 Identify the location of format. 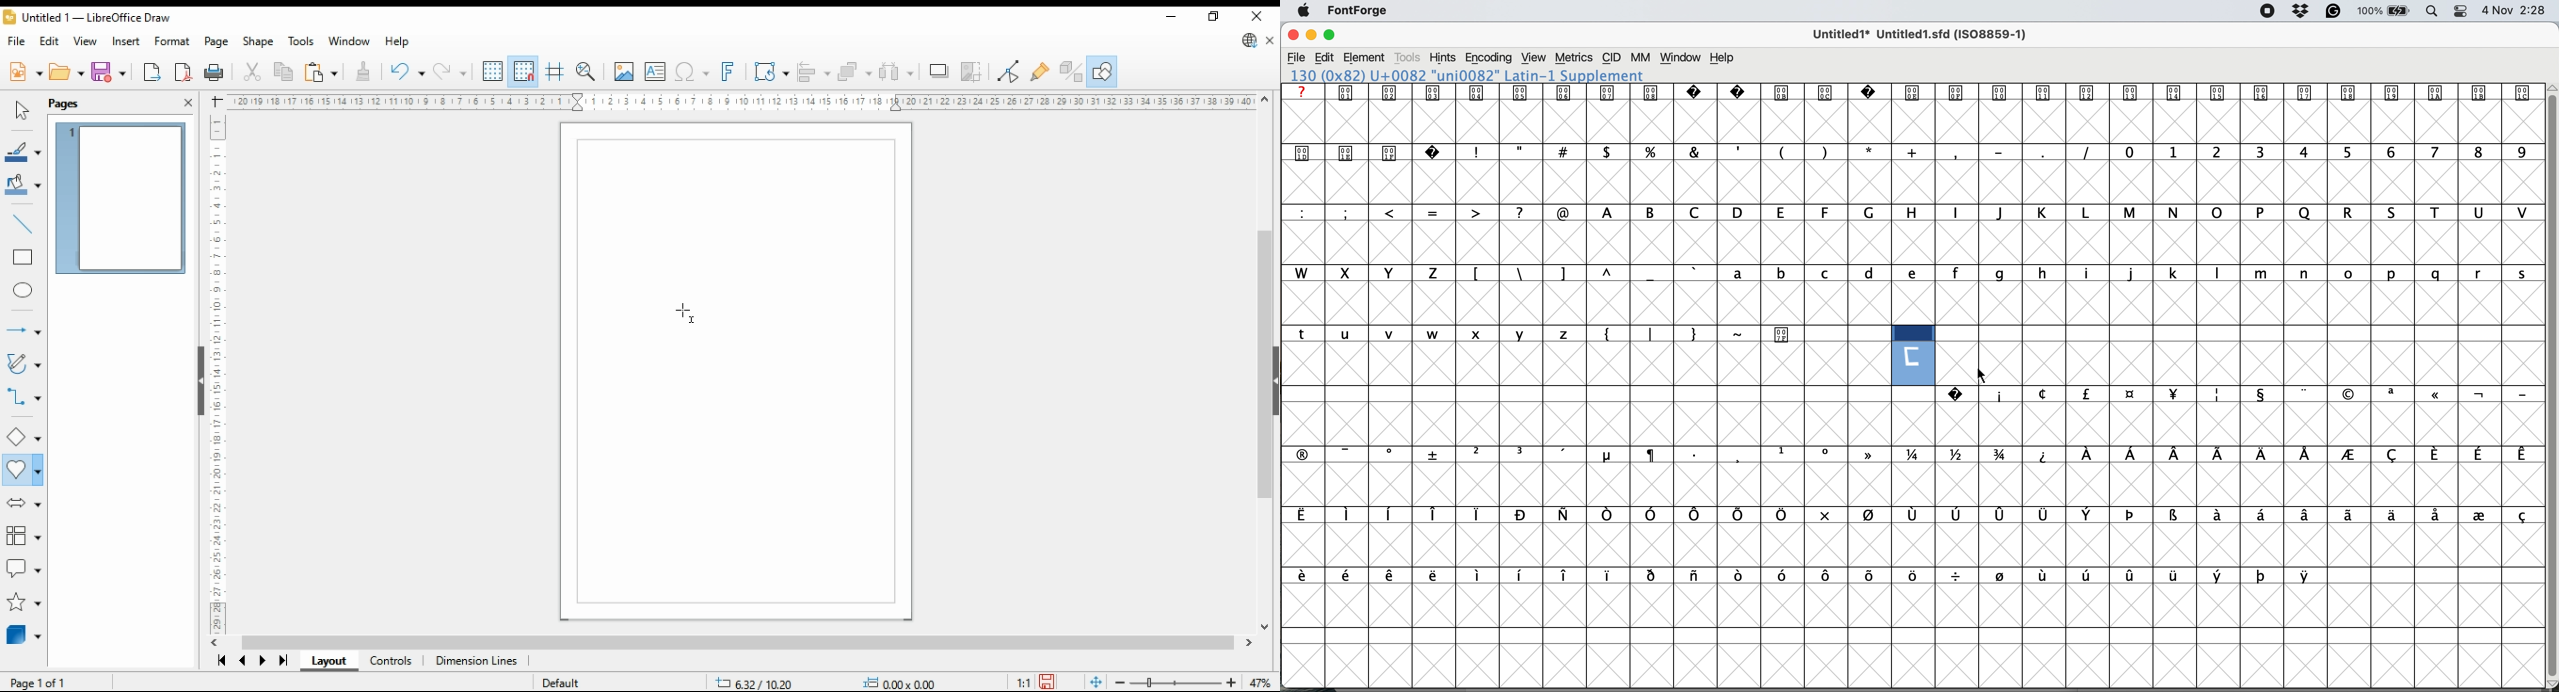
(171, 42).